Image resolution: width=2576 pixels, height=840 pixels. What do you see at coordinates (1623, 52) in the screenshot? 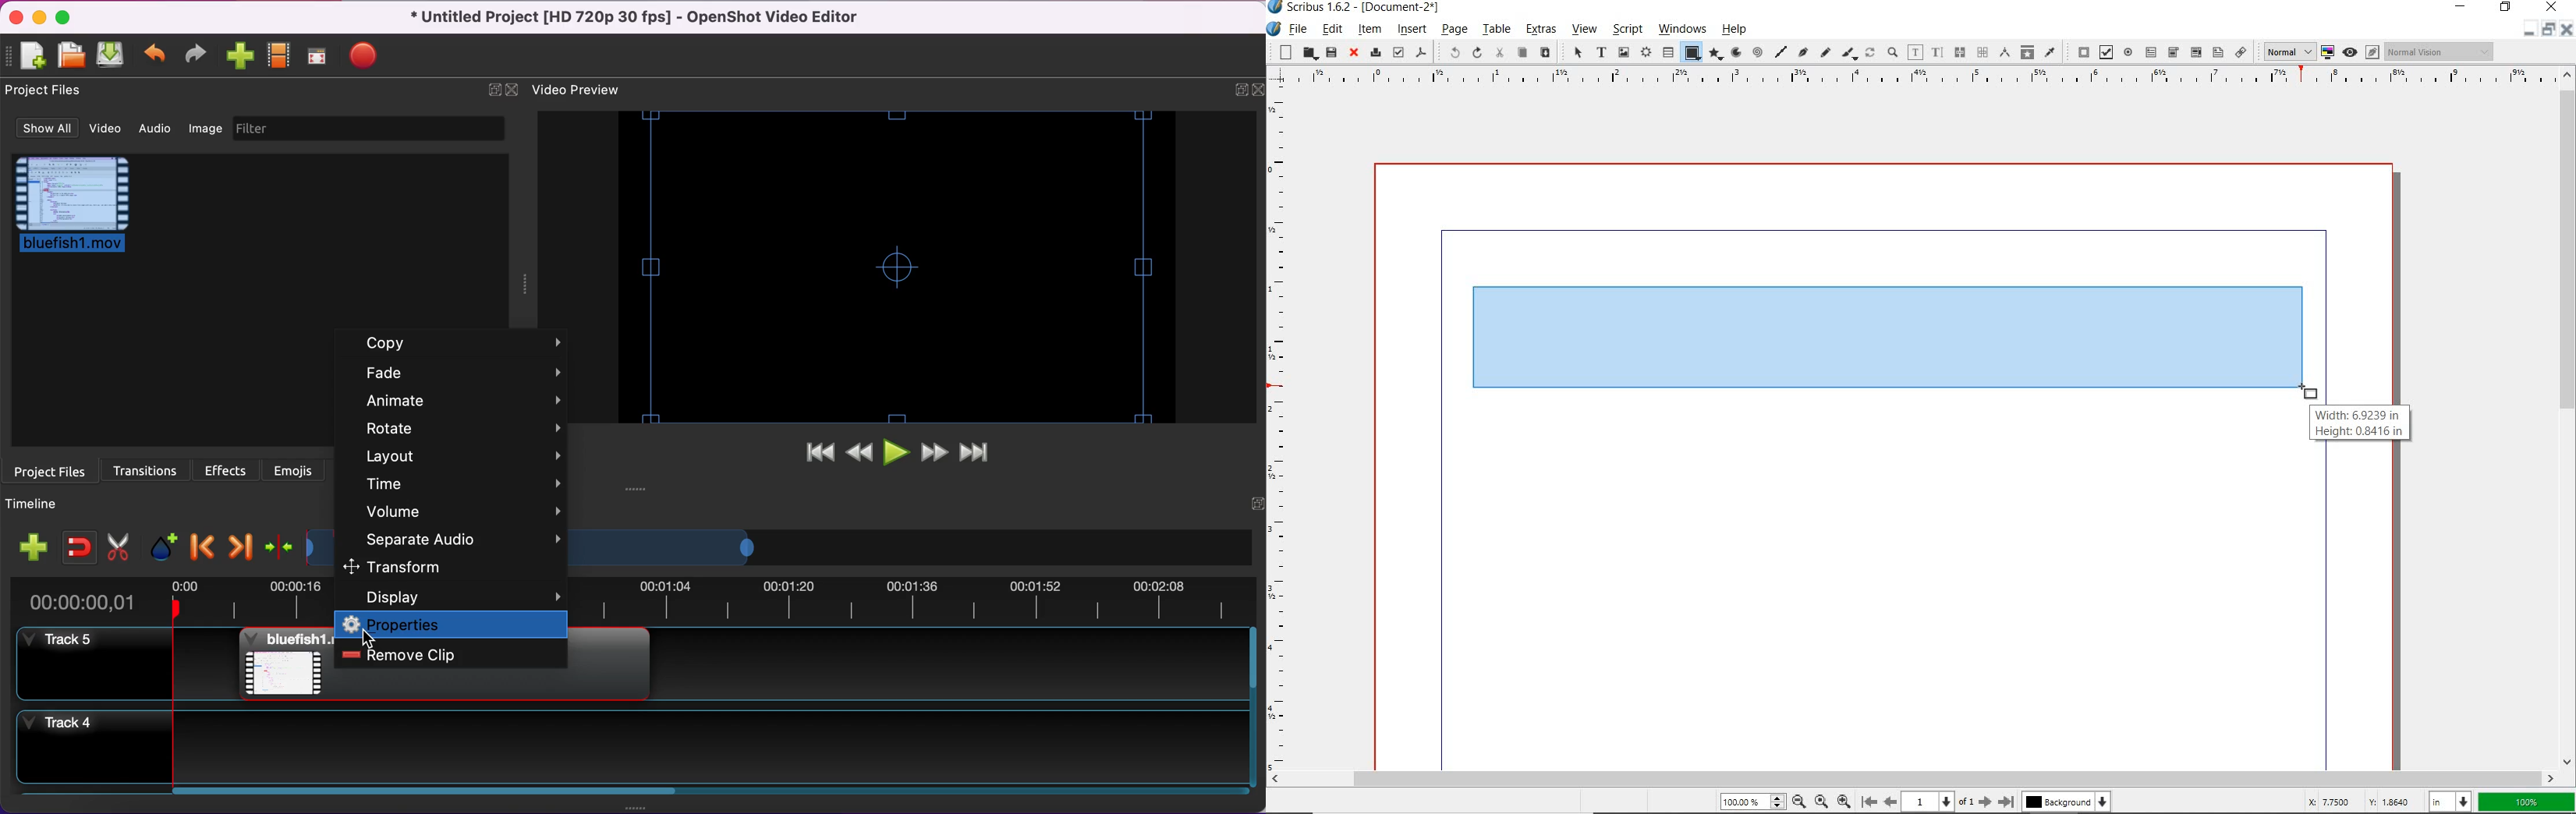
I see `image frame` at bounding box center [1623, 52].